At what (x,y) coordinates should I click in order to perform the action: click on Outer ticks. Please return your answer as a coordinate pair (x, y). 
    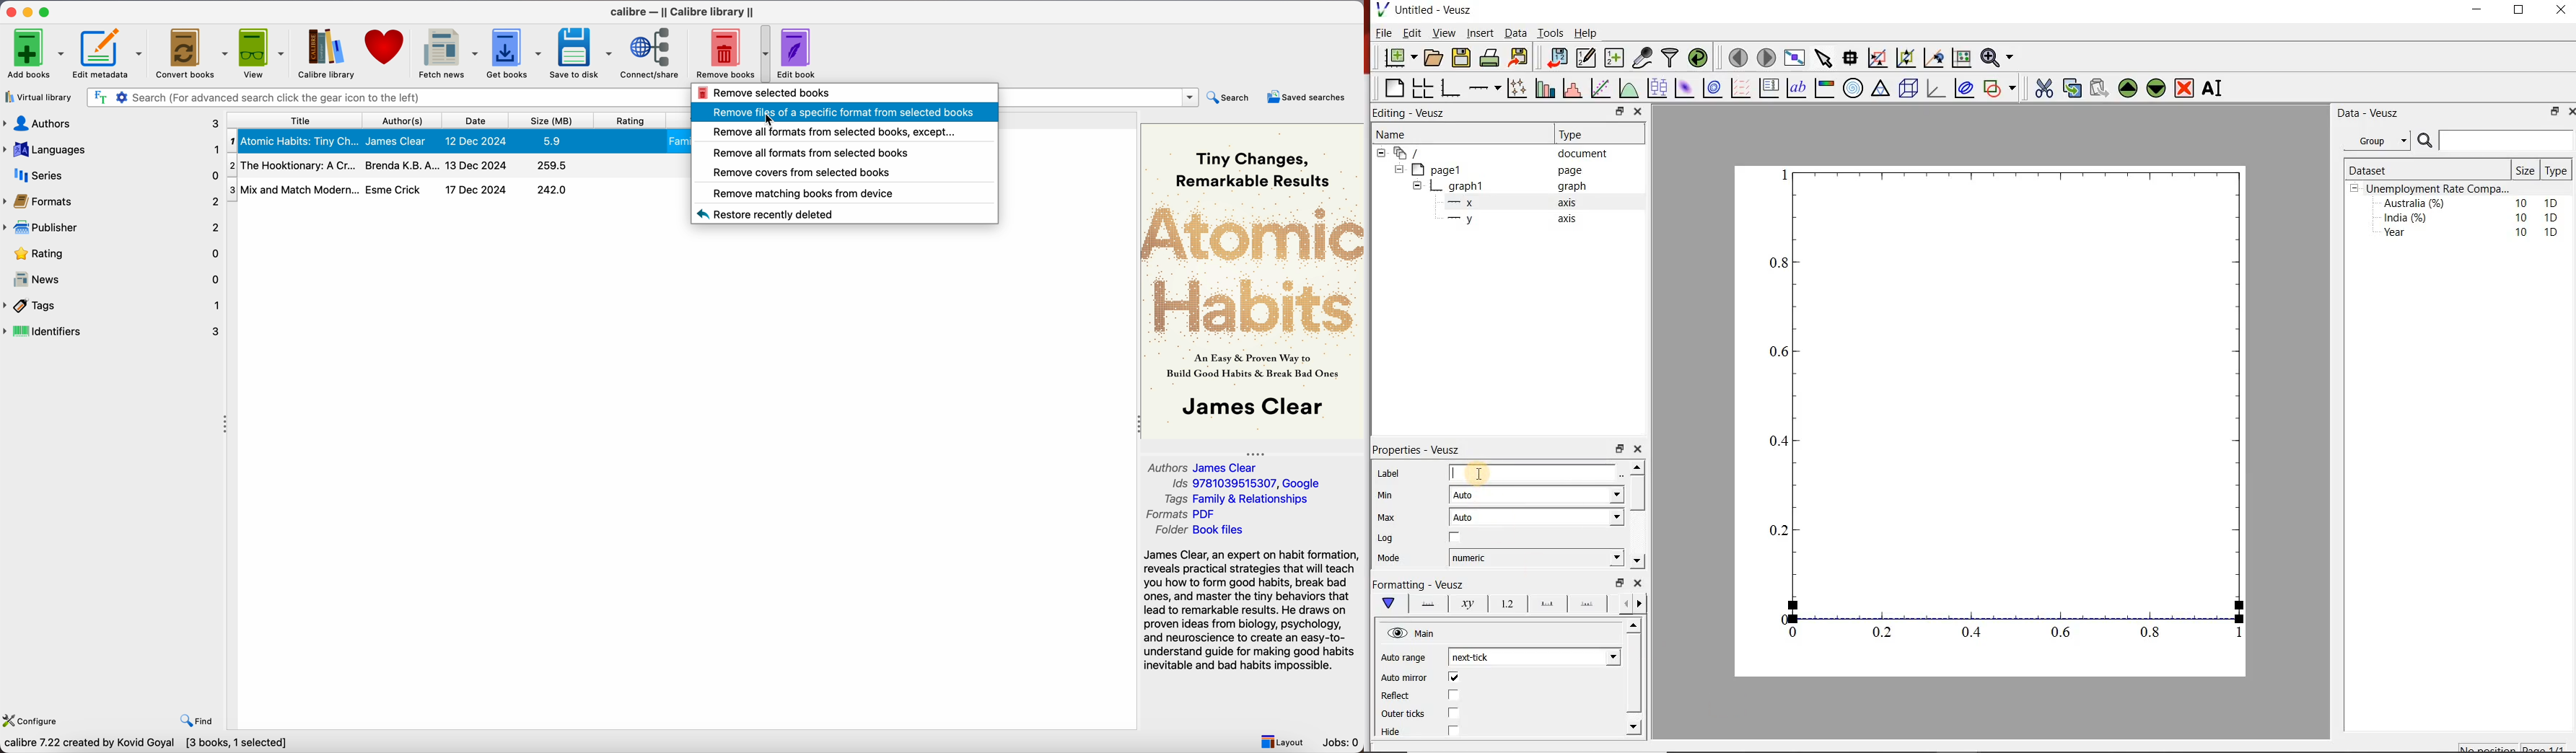
    Looking at the image, I should click on (1403, 714).